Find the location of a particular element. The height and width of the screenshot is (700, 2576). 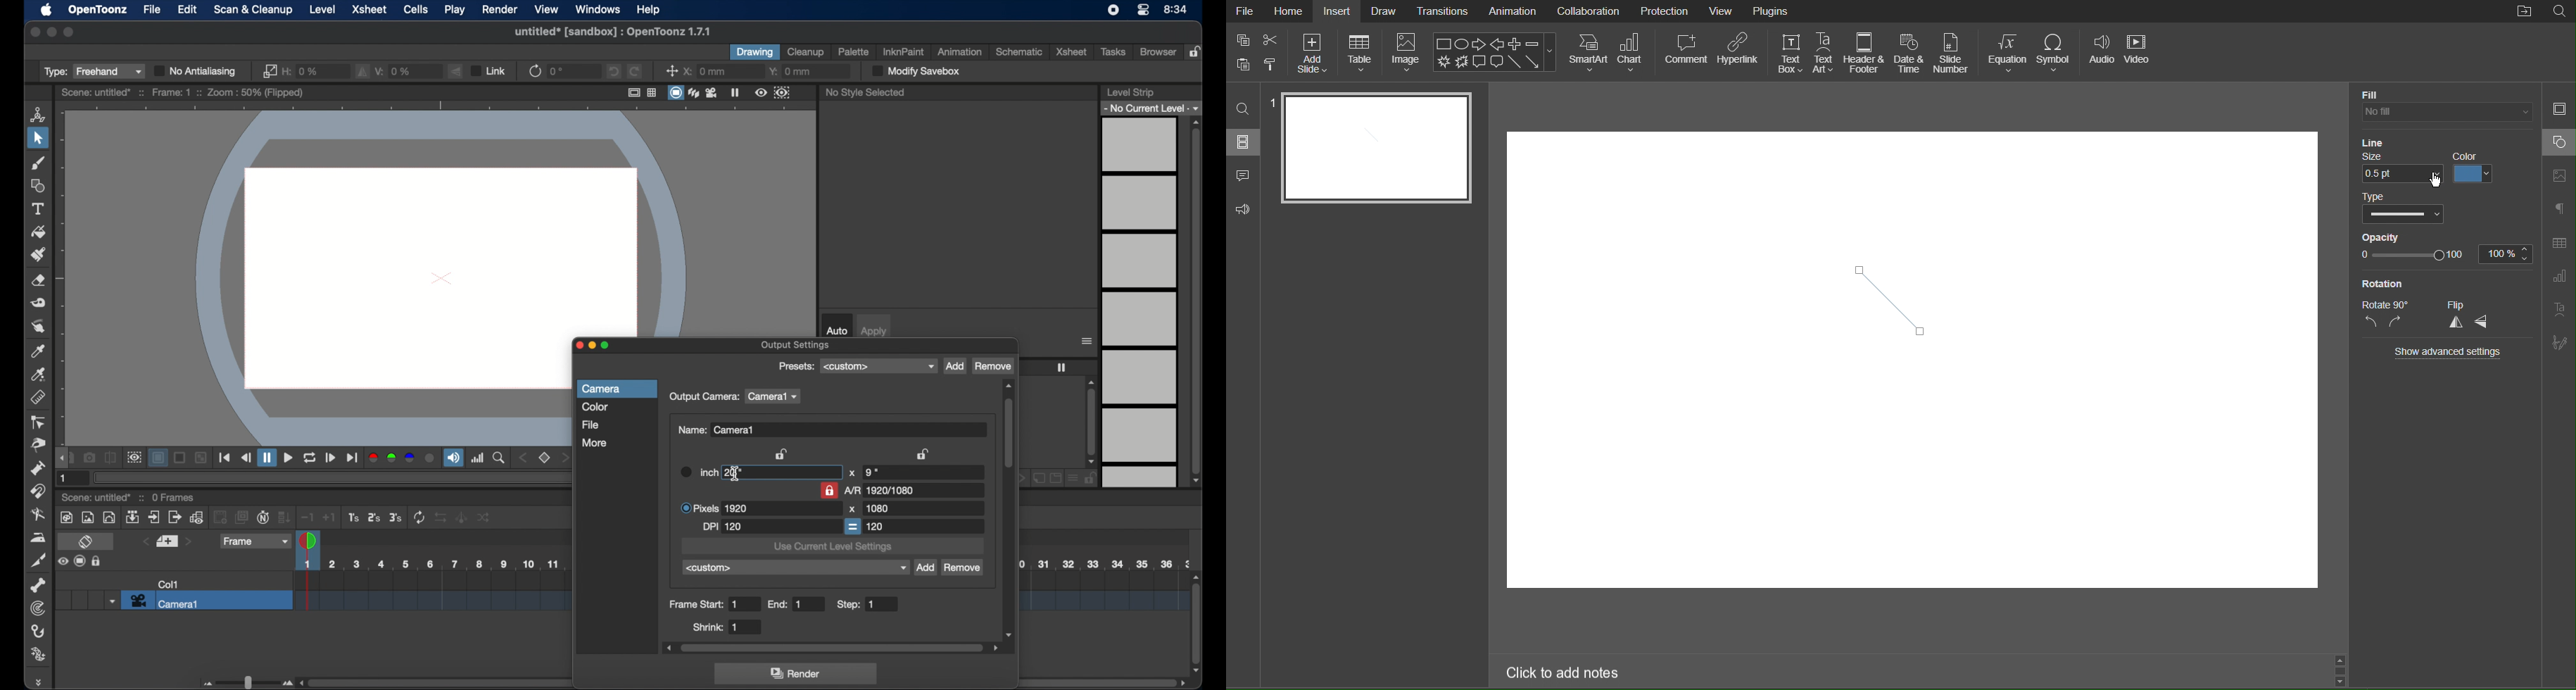

Text Art is located at coordinates (1824, 54).